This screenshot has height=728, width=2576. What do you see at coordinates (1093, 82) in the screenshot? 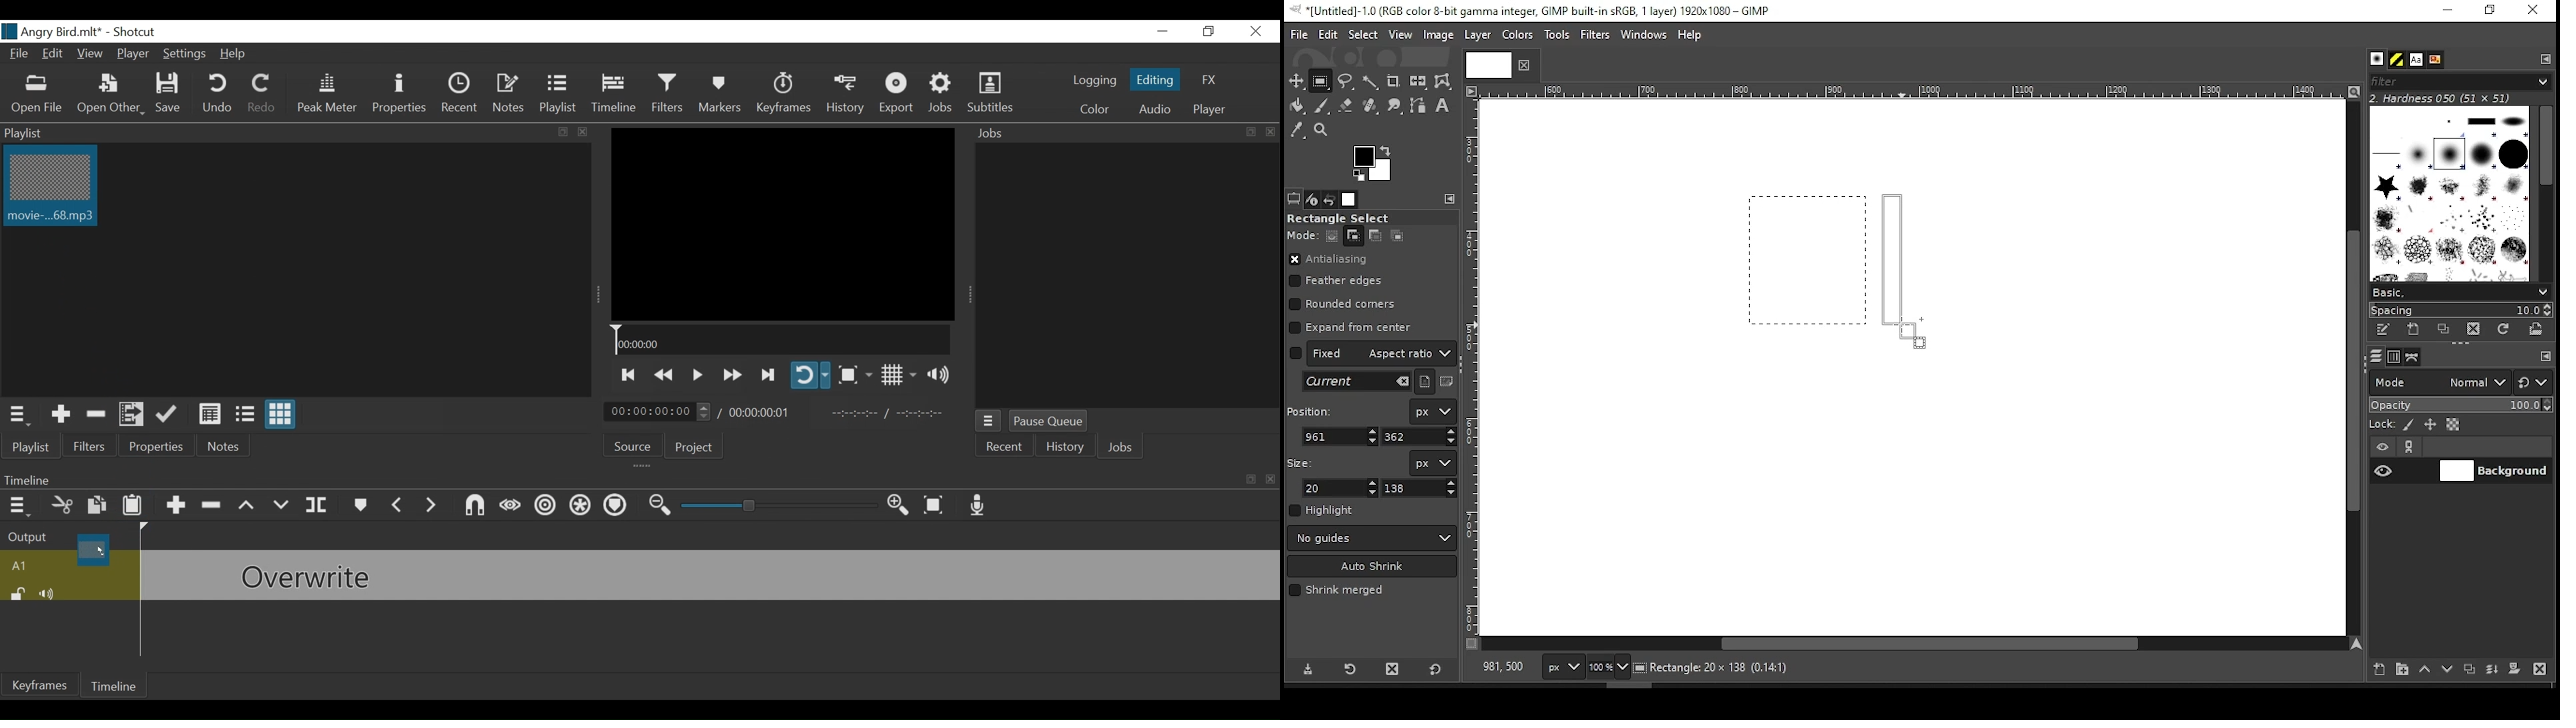
I see `logging` at bounding box center [1093, 82].